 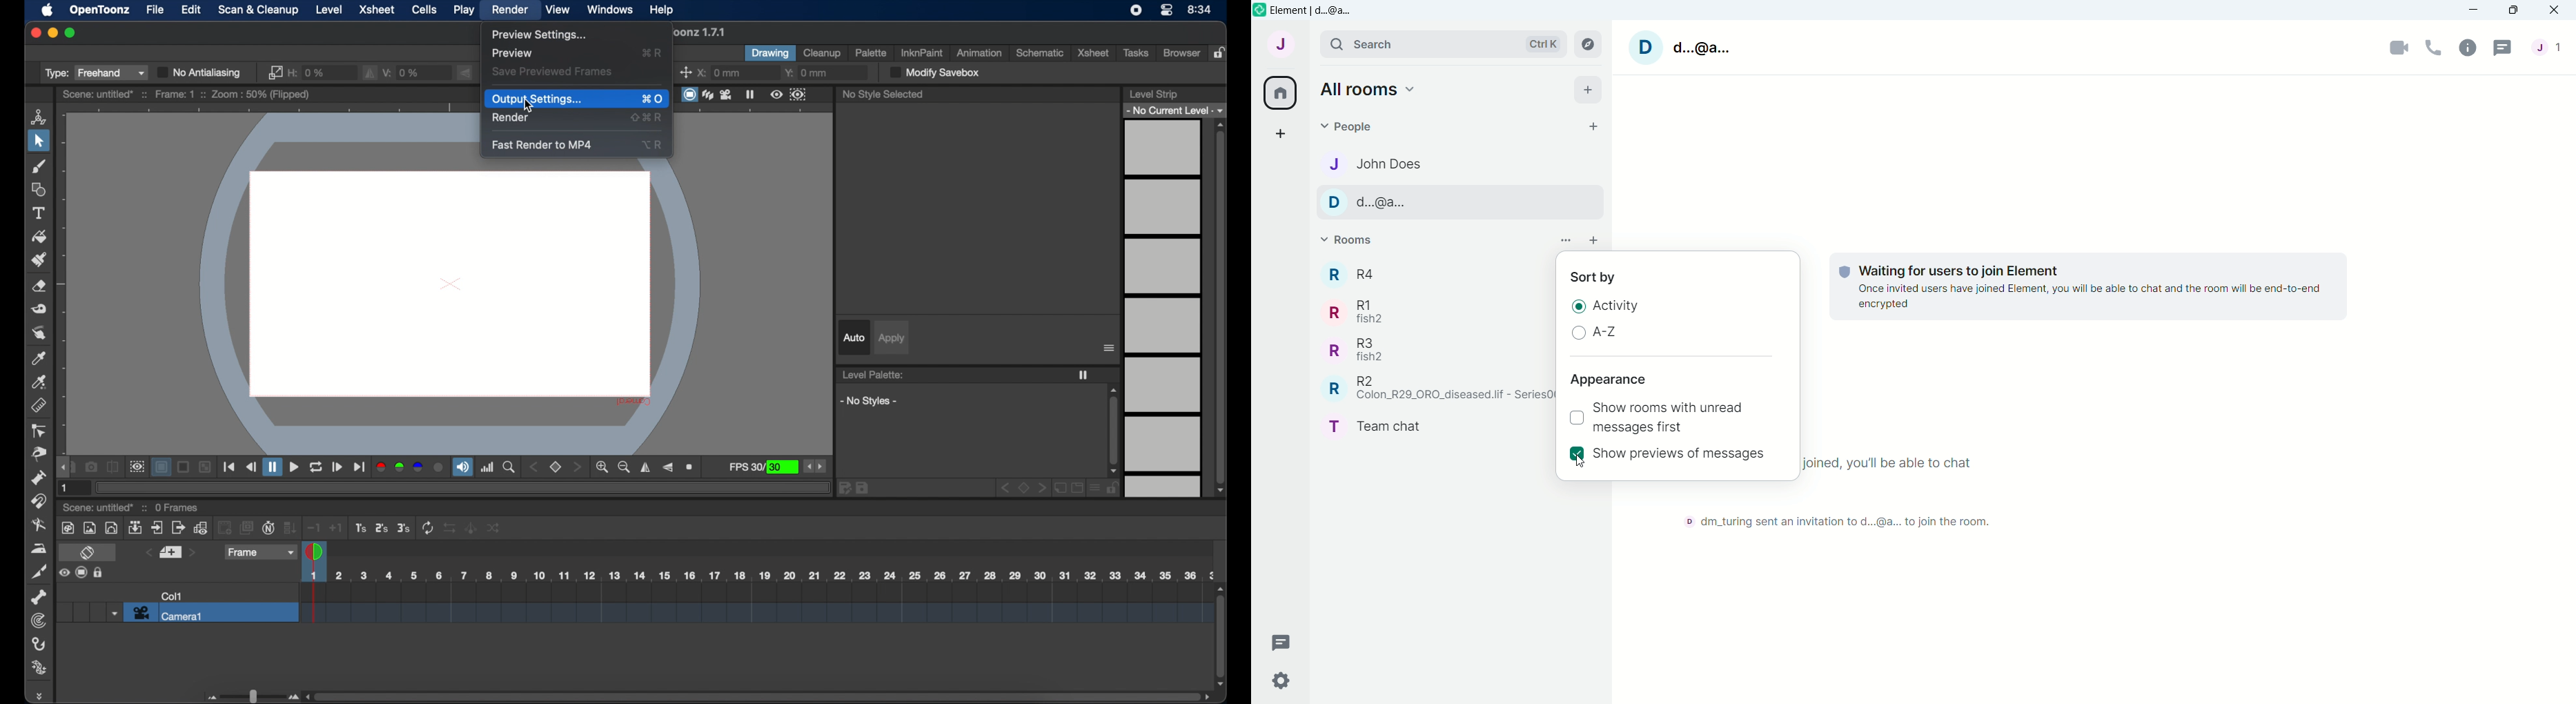 I want to click on control point editor tool, so click(x=40, y=432).